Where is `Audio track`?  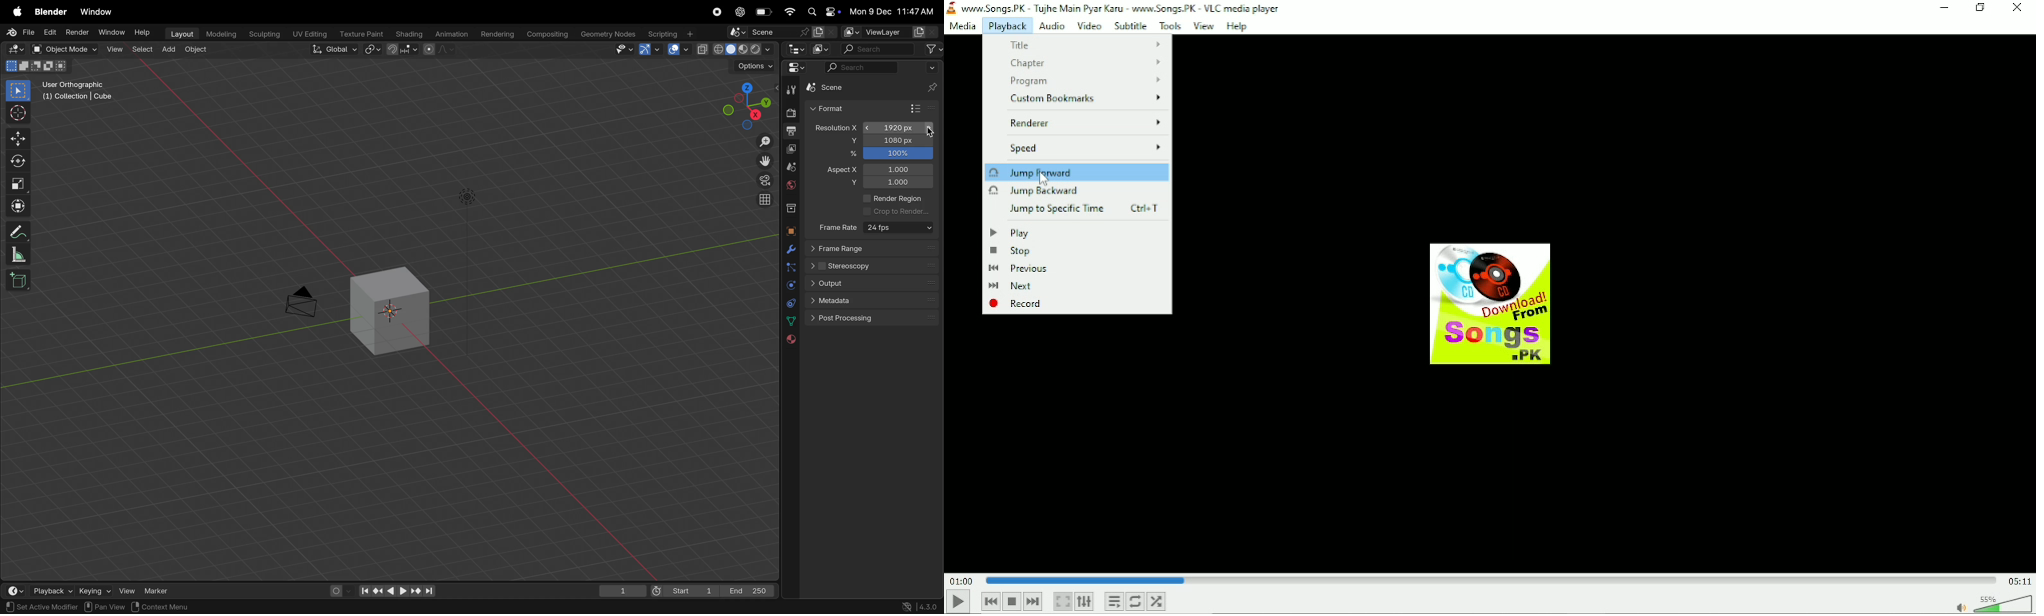
Audio track is located at coordinates (1489, 304).